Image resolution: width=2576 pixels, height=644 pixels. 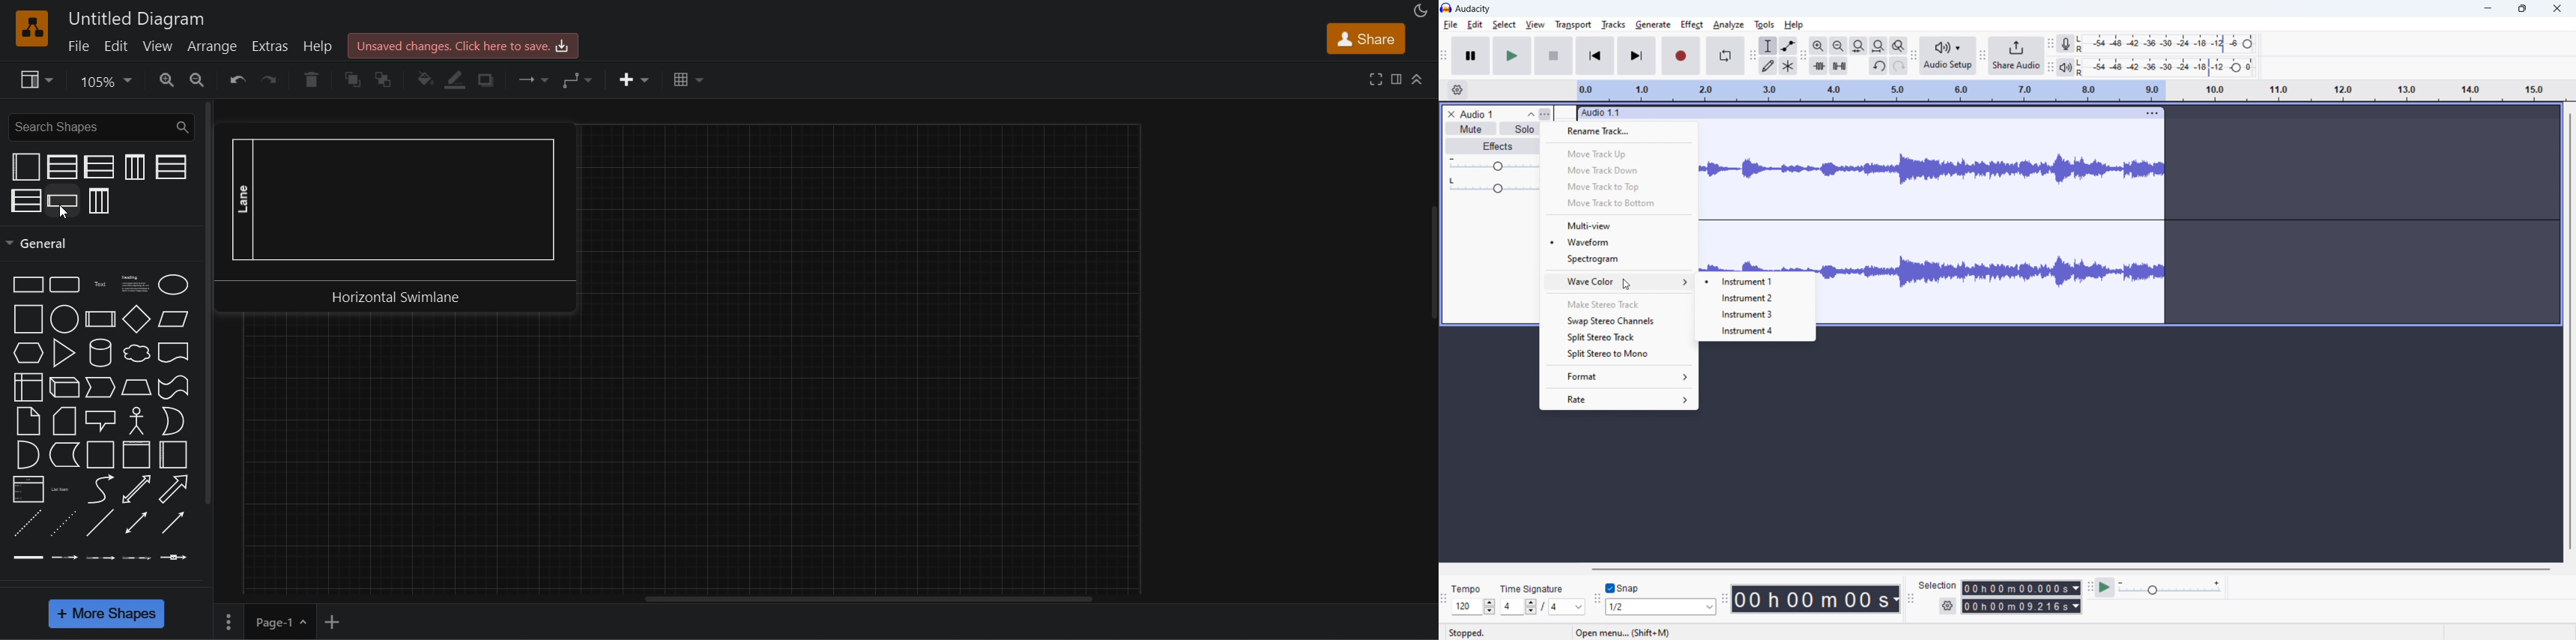 What do you see at coordinates (64, 456) in the screenshot?
I see `data storage` at bounding box center [64, 456].